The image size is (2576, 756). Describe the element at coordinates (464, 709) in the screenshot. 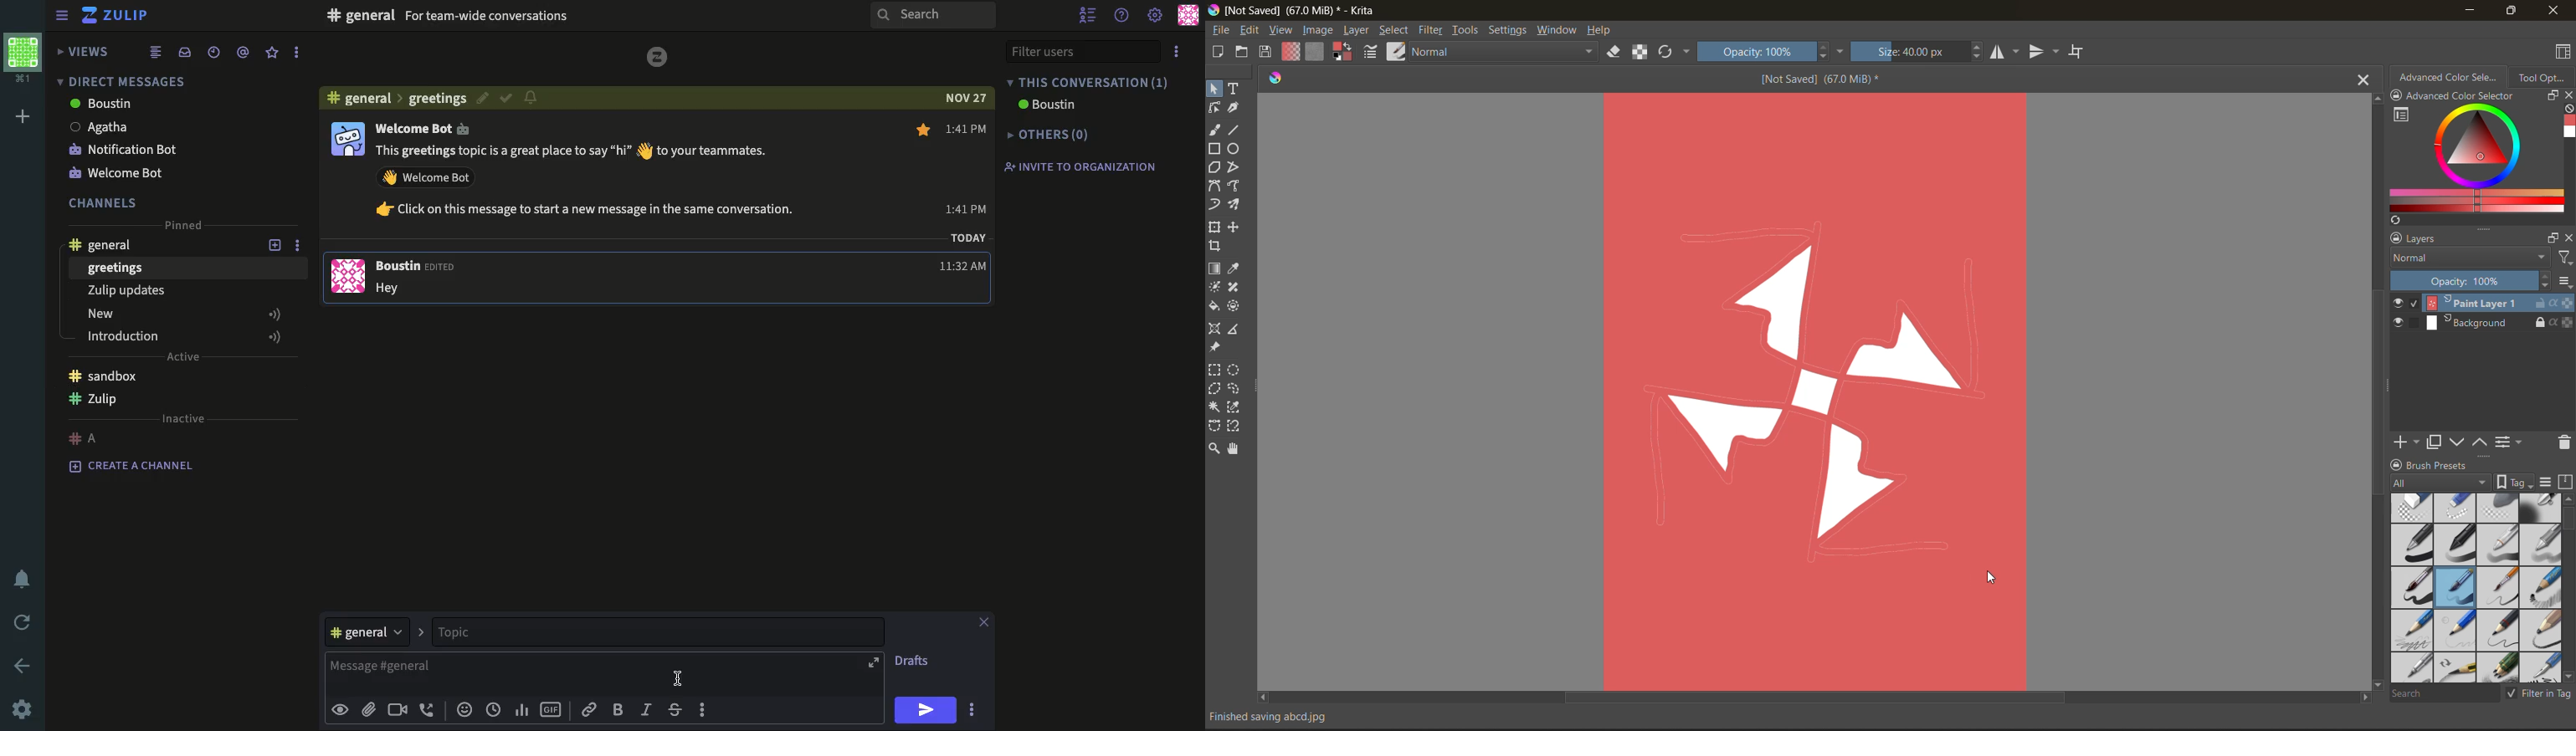

I see `emoji` at that location.